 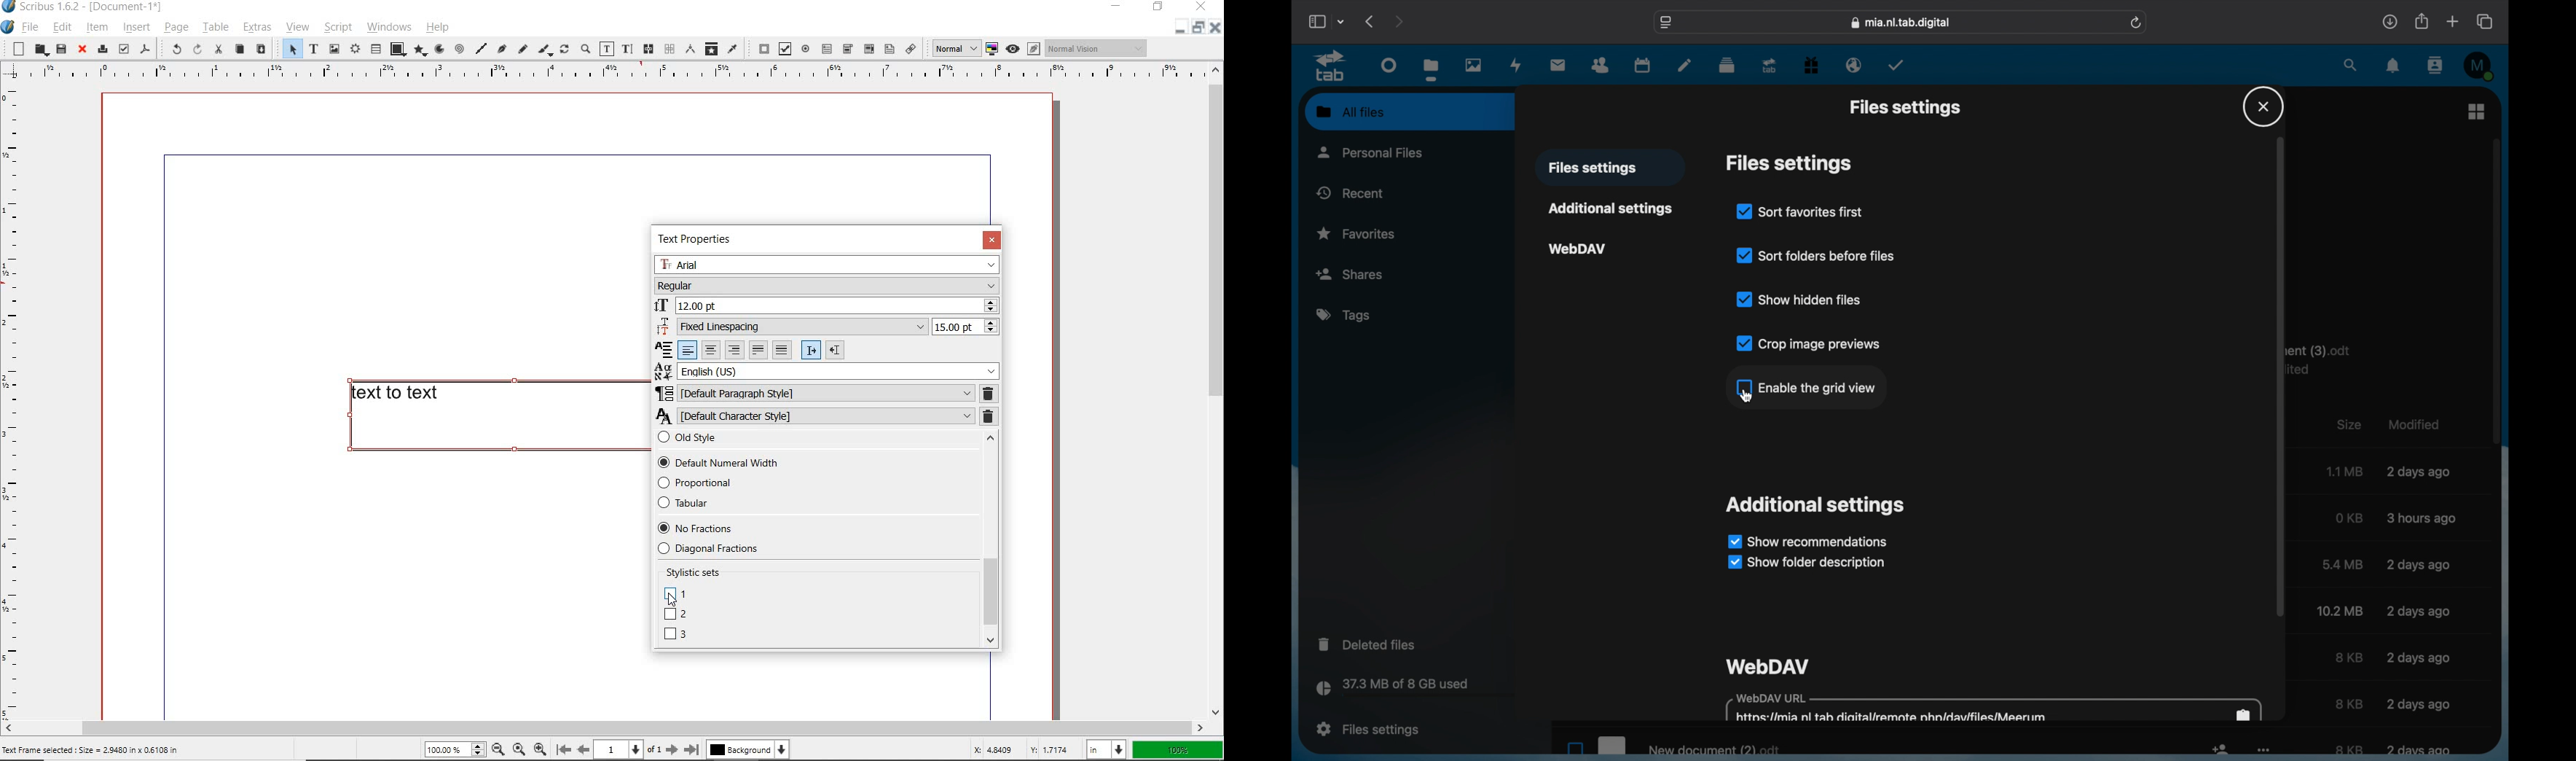 I want to click on enable the grid view, so click(x=1804, y=387).